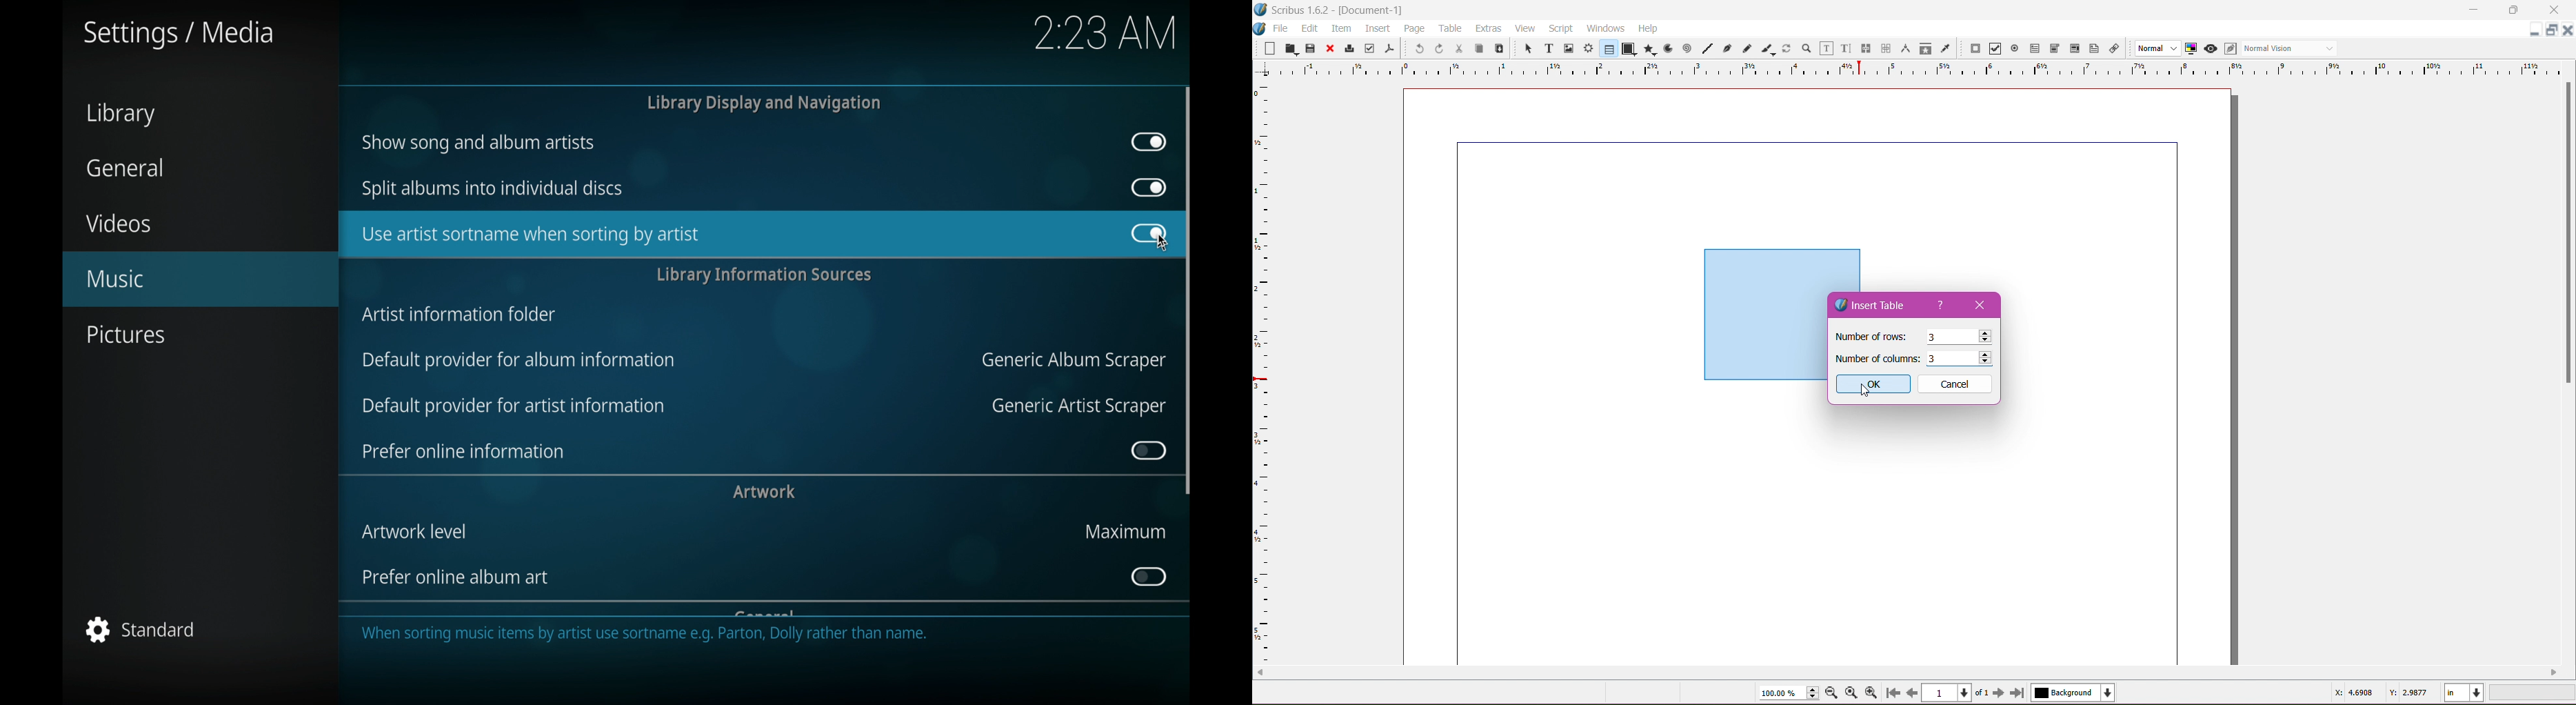 This screenshot has height=728, width=2576. I want to click on Edit in Preview mode, so click(2229, 48).